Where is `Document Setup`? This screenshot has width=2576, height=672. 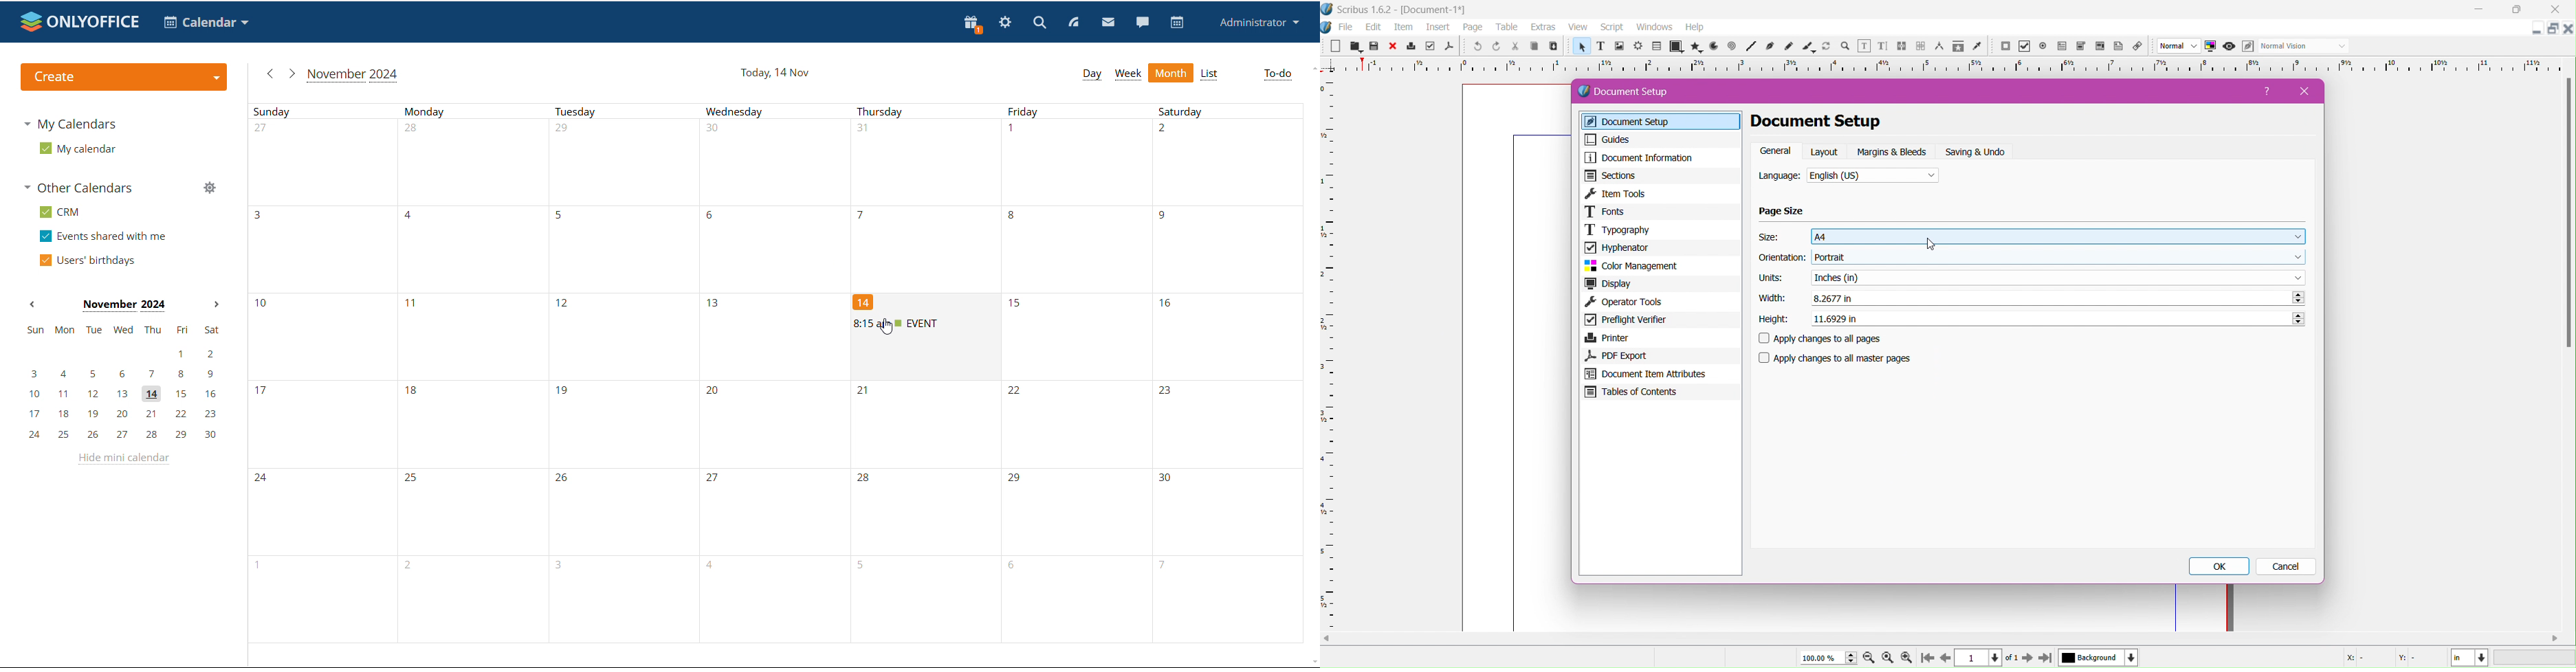 Document Setup is located at coordinates (1664, 122).